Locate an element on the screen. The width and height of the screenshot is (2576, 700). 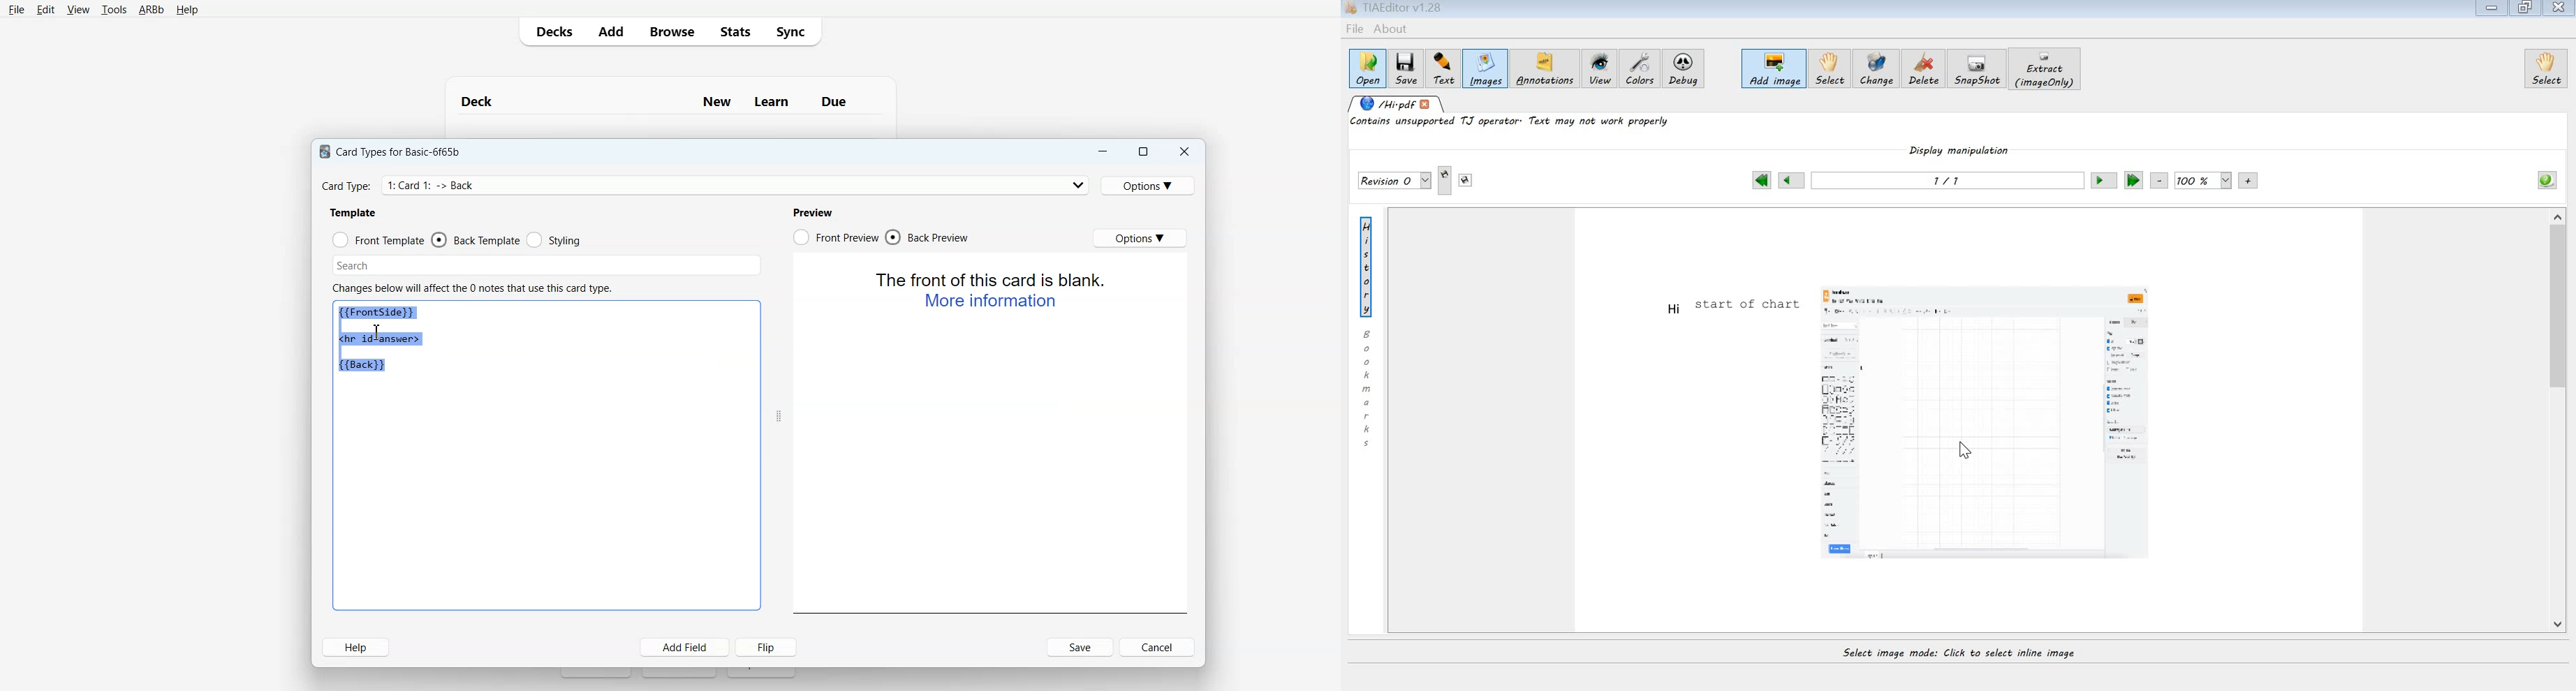
Flip is located at coordinates (767, 647).